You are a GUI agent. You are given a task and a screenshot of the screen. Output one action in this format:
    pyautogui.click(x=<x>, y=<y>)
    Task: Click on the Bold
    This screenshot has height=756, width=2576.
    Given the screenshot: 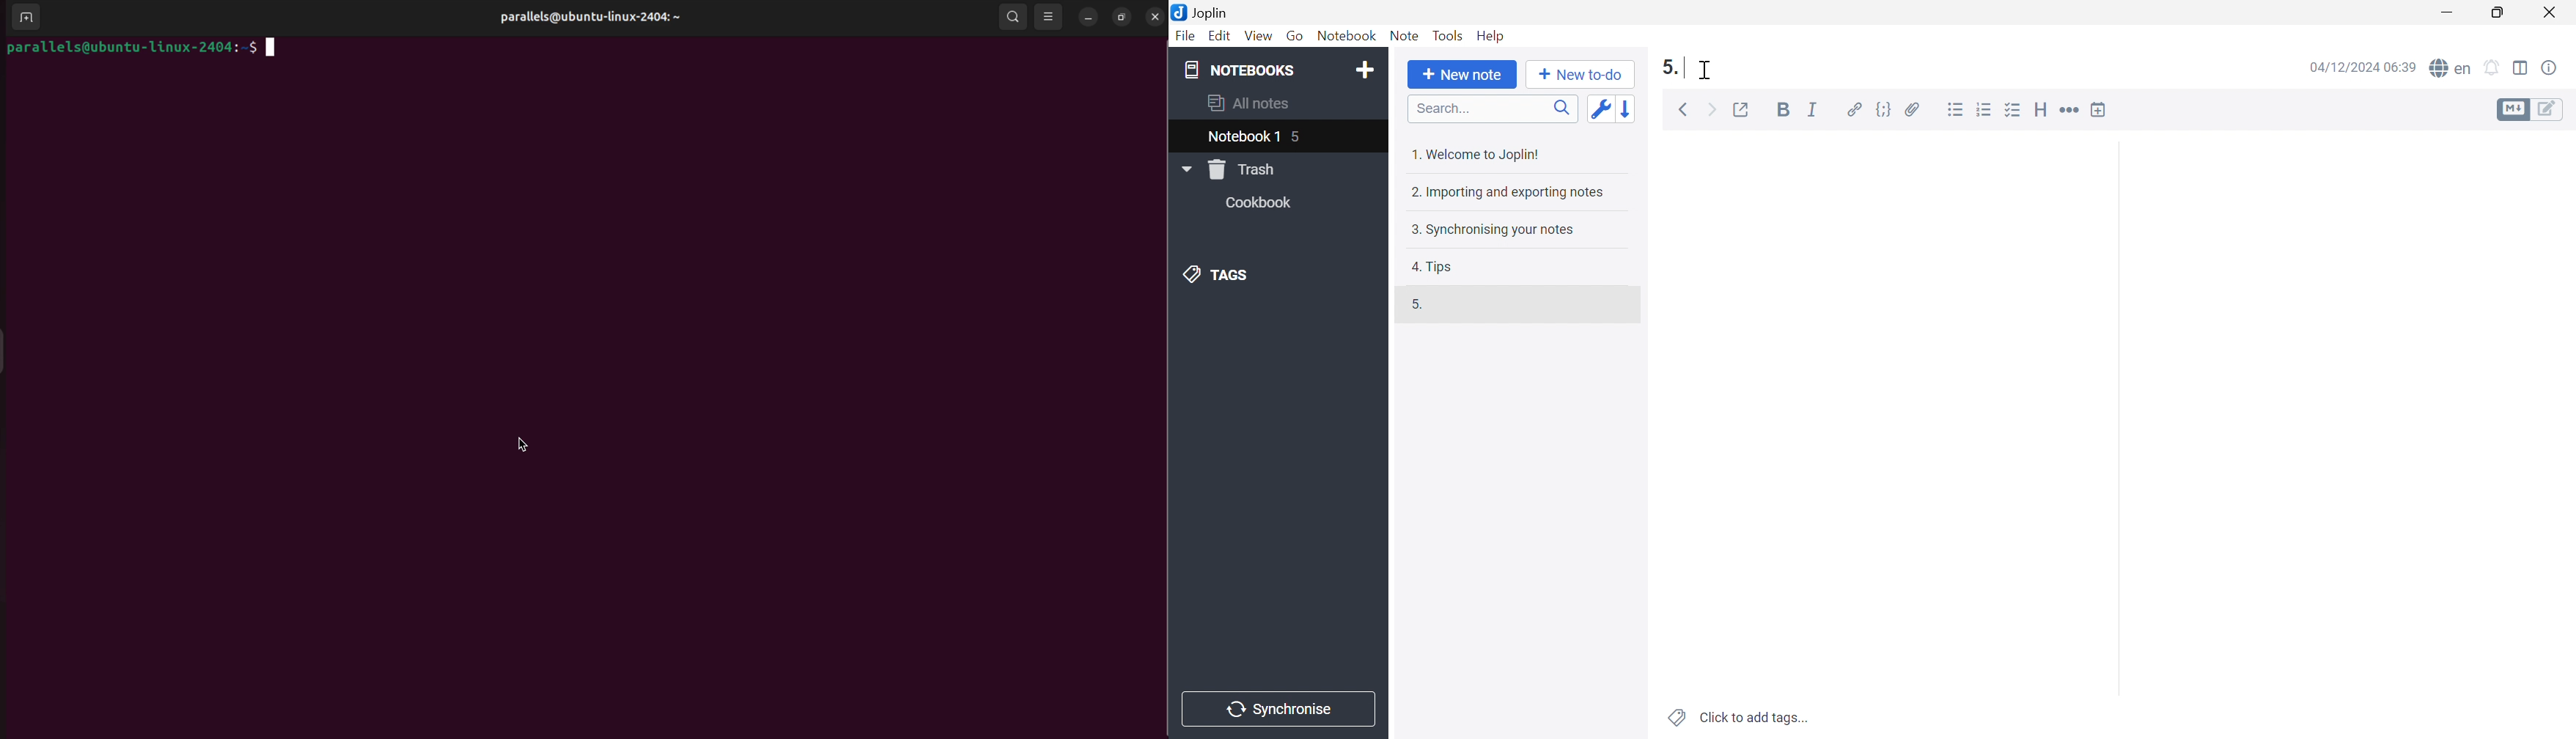 What is the action you would take?
    pyautogui.click(x=1781, y=109)
    